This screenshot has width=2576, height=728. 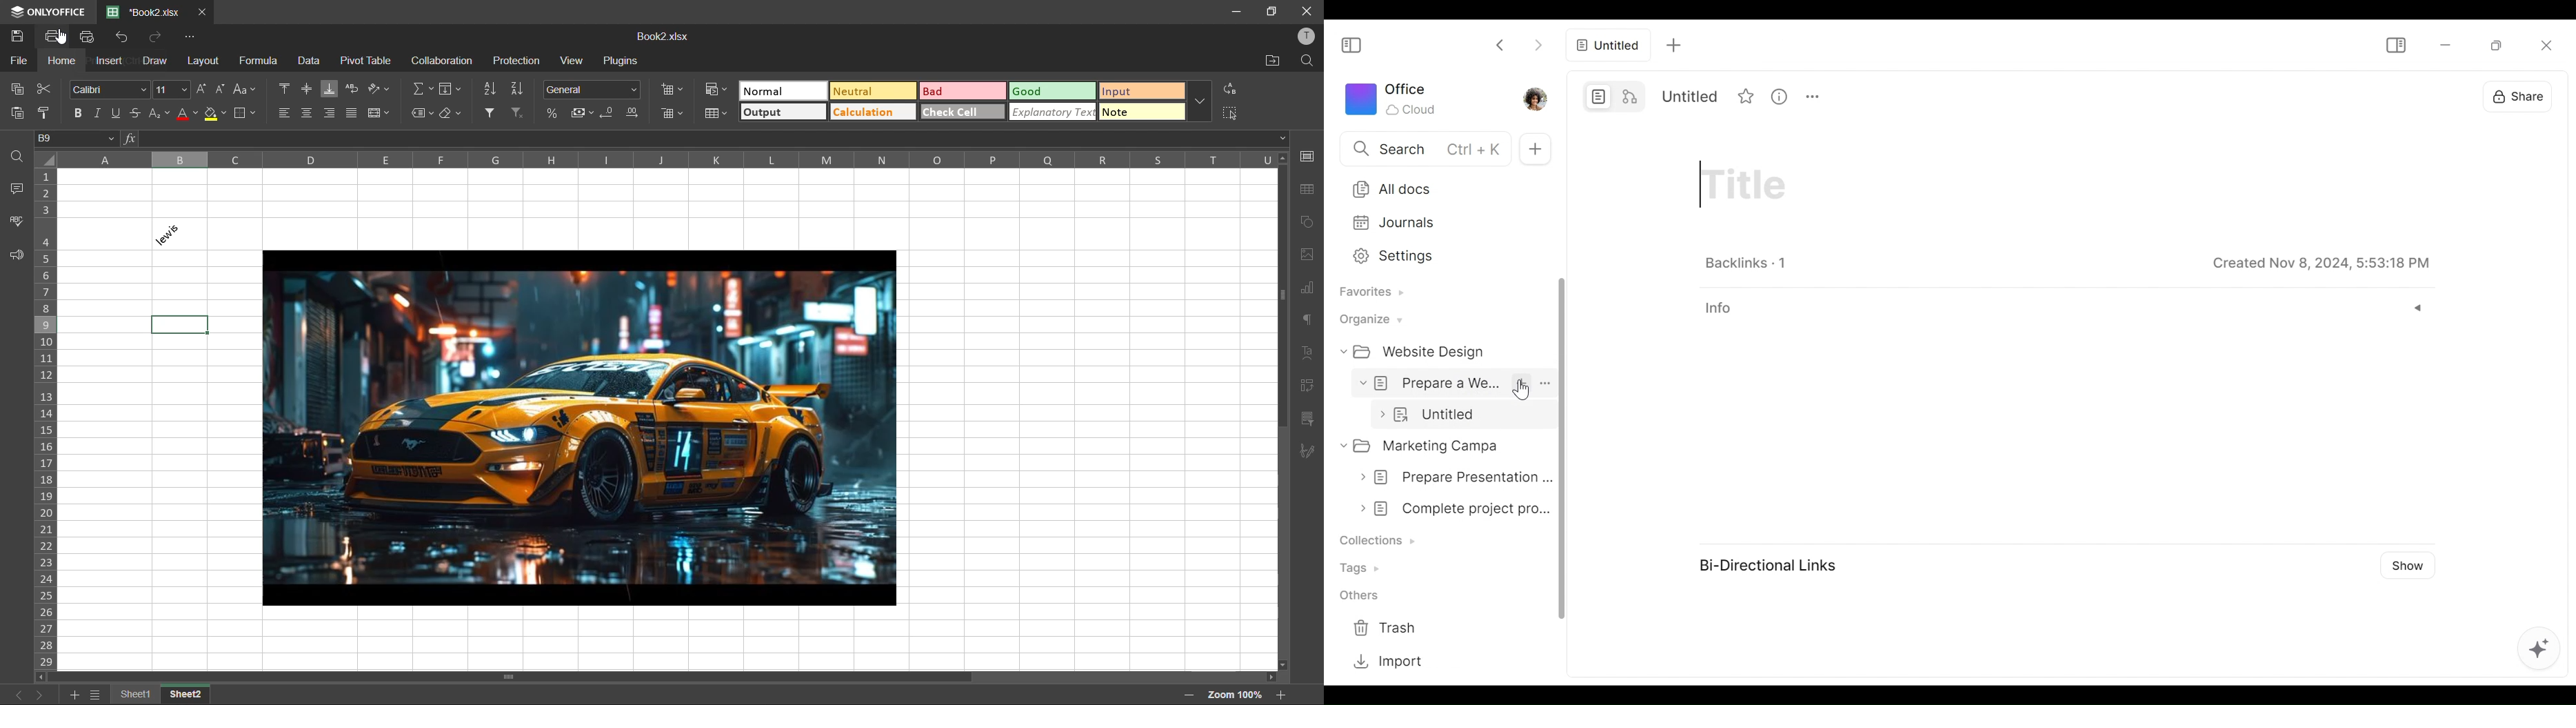 I want to click on replace, so click(x=1232, y=90).